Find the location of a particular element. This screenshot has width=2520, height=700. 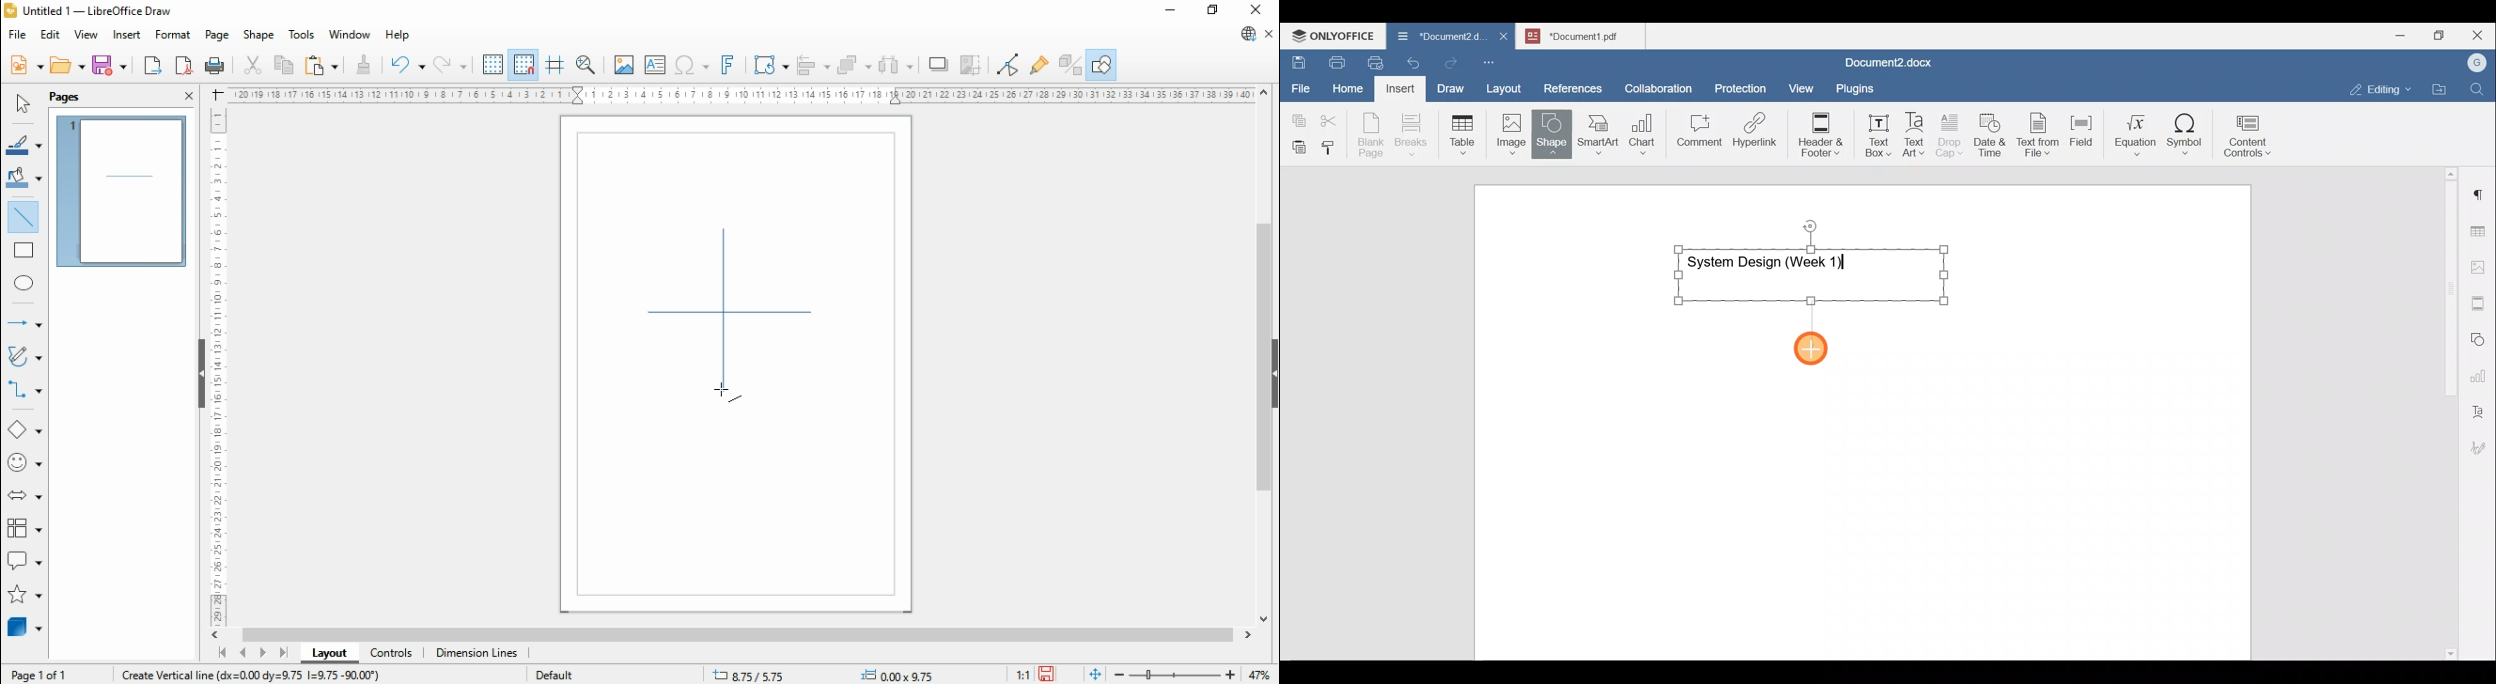

Scale is located at coordinates (738, 94).